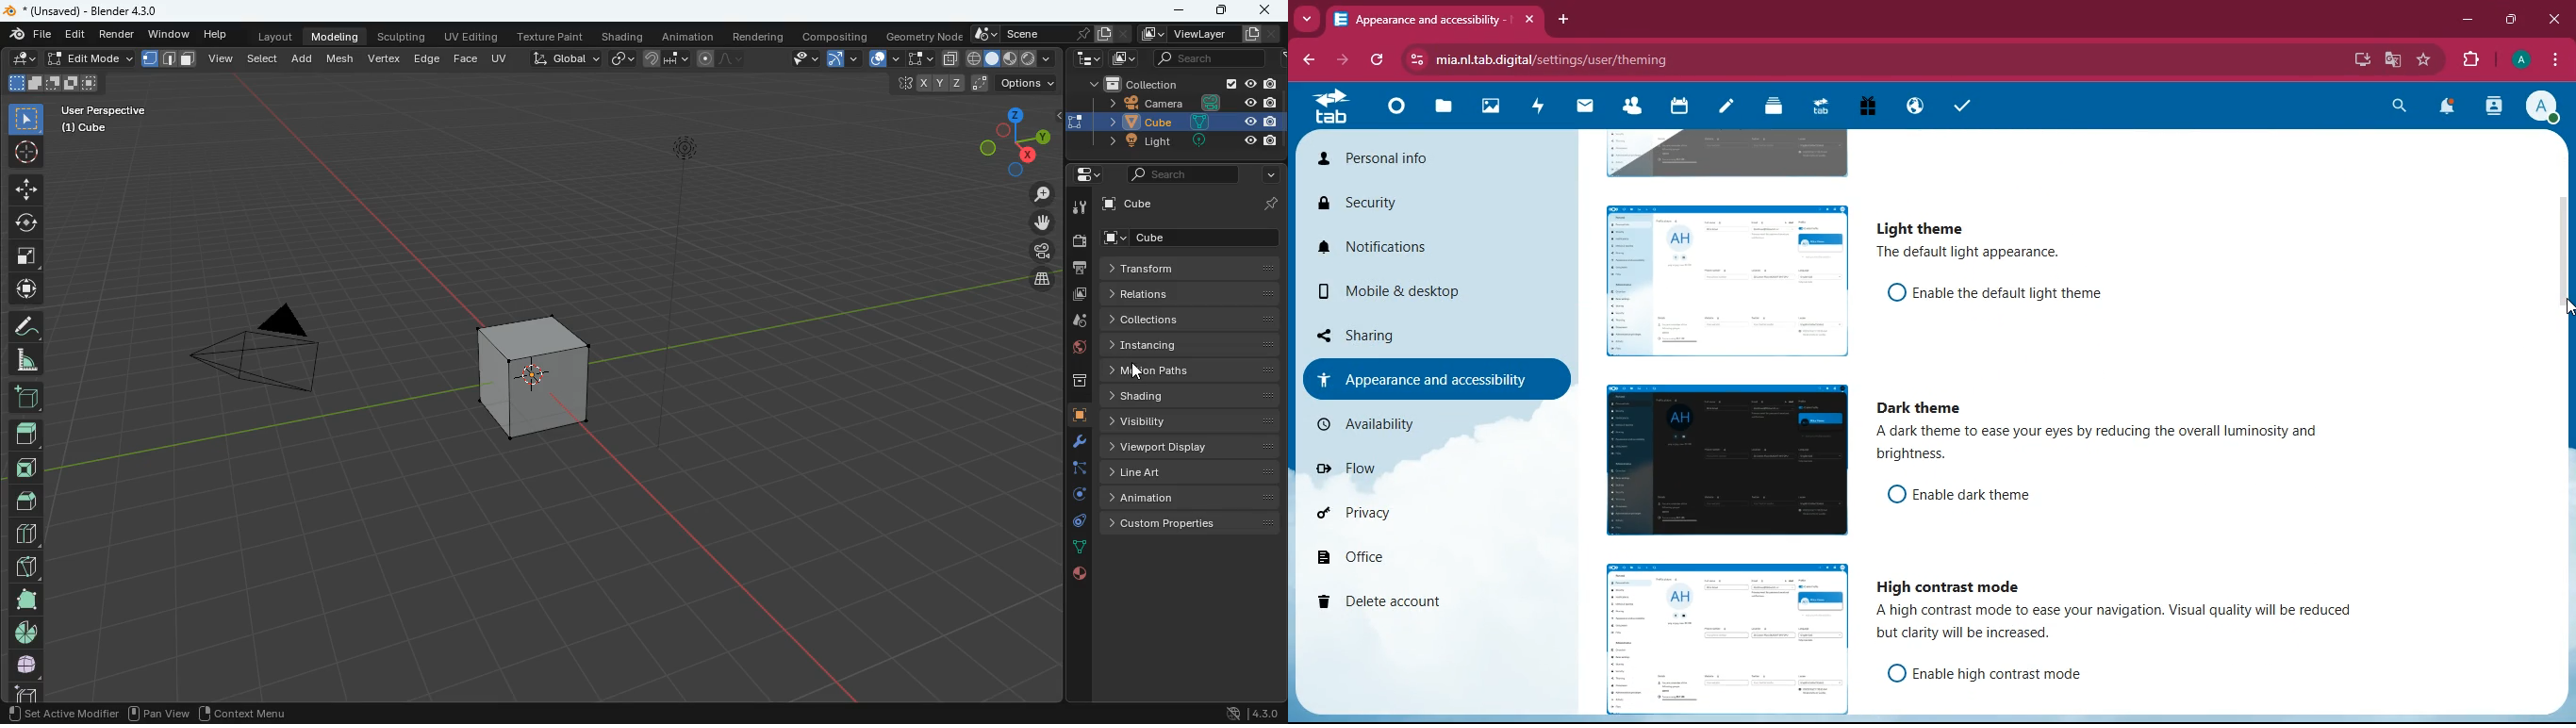  I want to click on google translate, so click(2393, 59).